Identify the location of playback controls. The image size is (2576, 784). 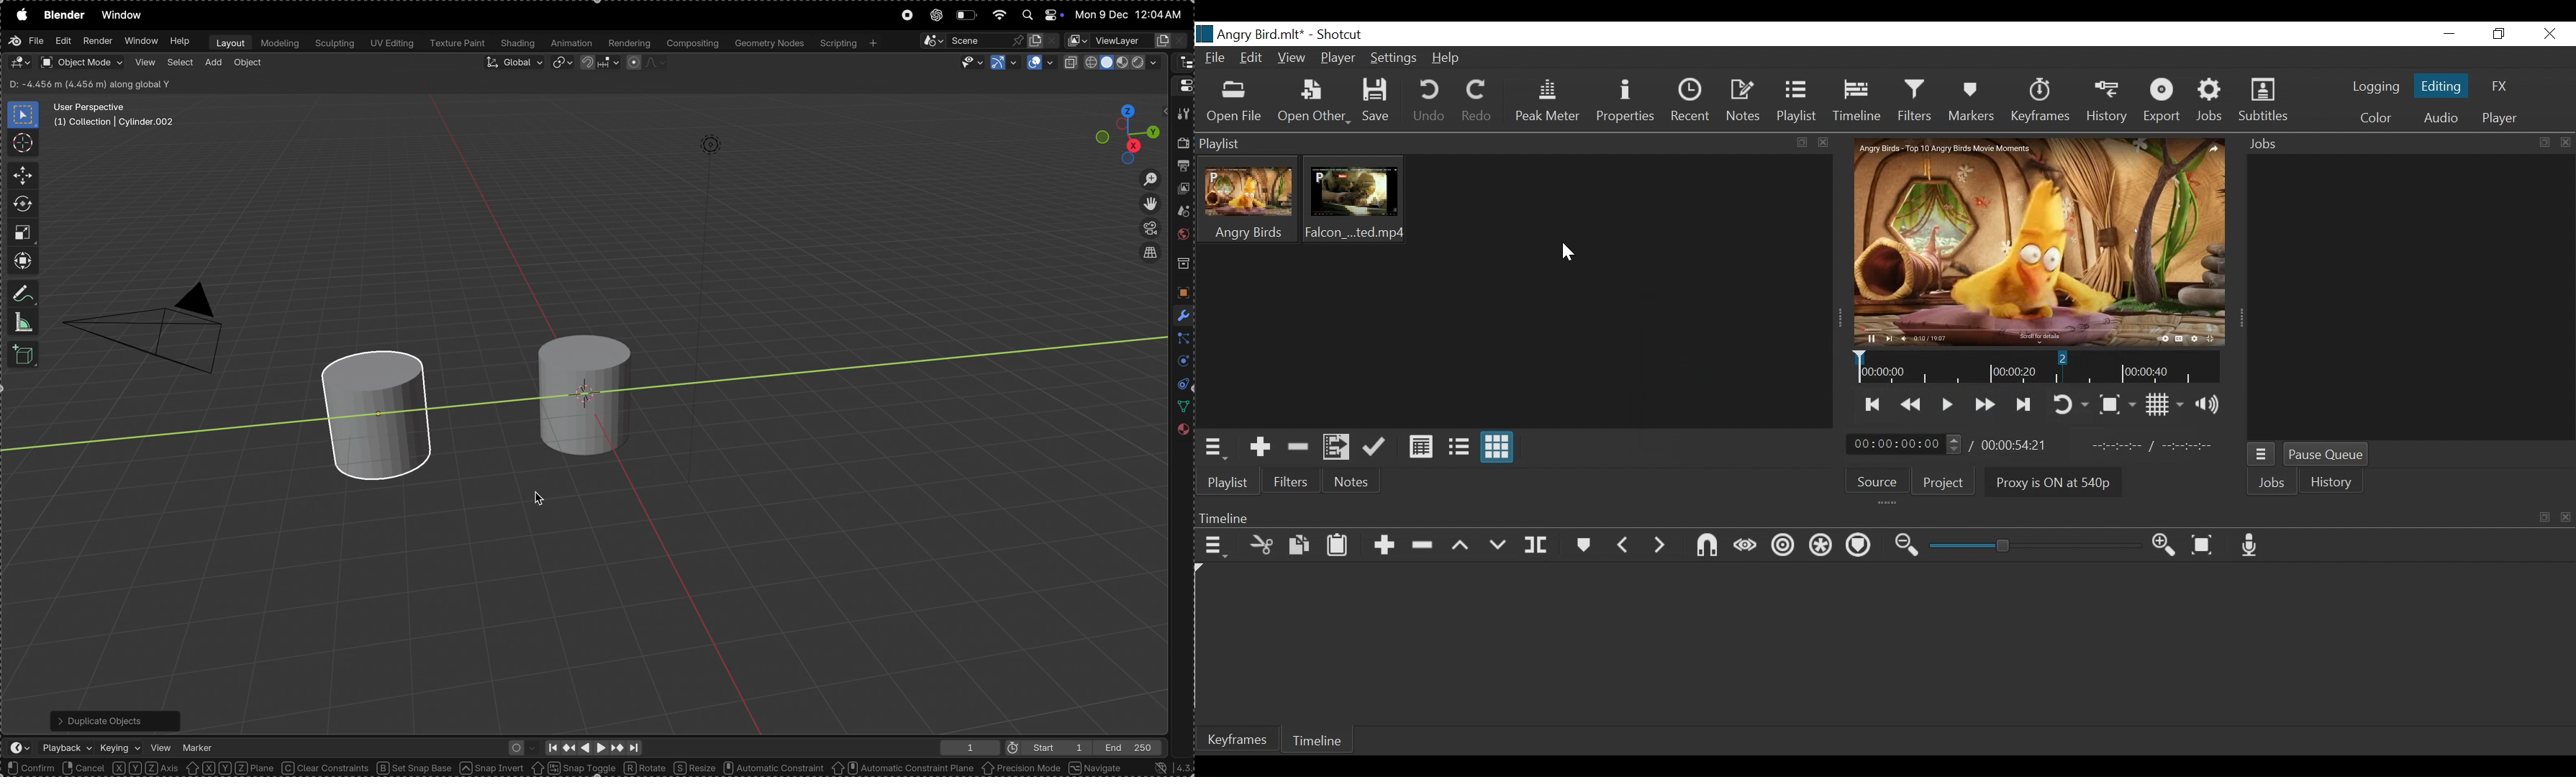
(593, 746).